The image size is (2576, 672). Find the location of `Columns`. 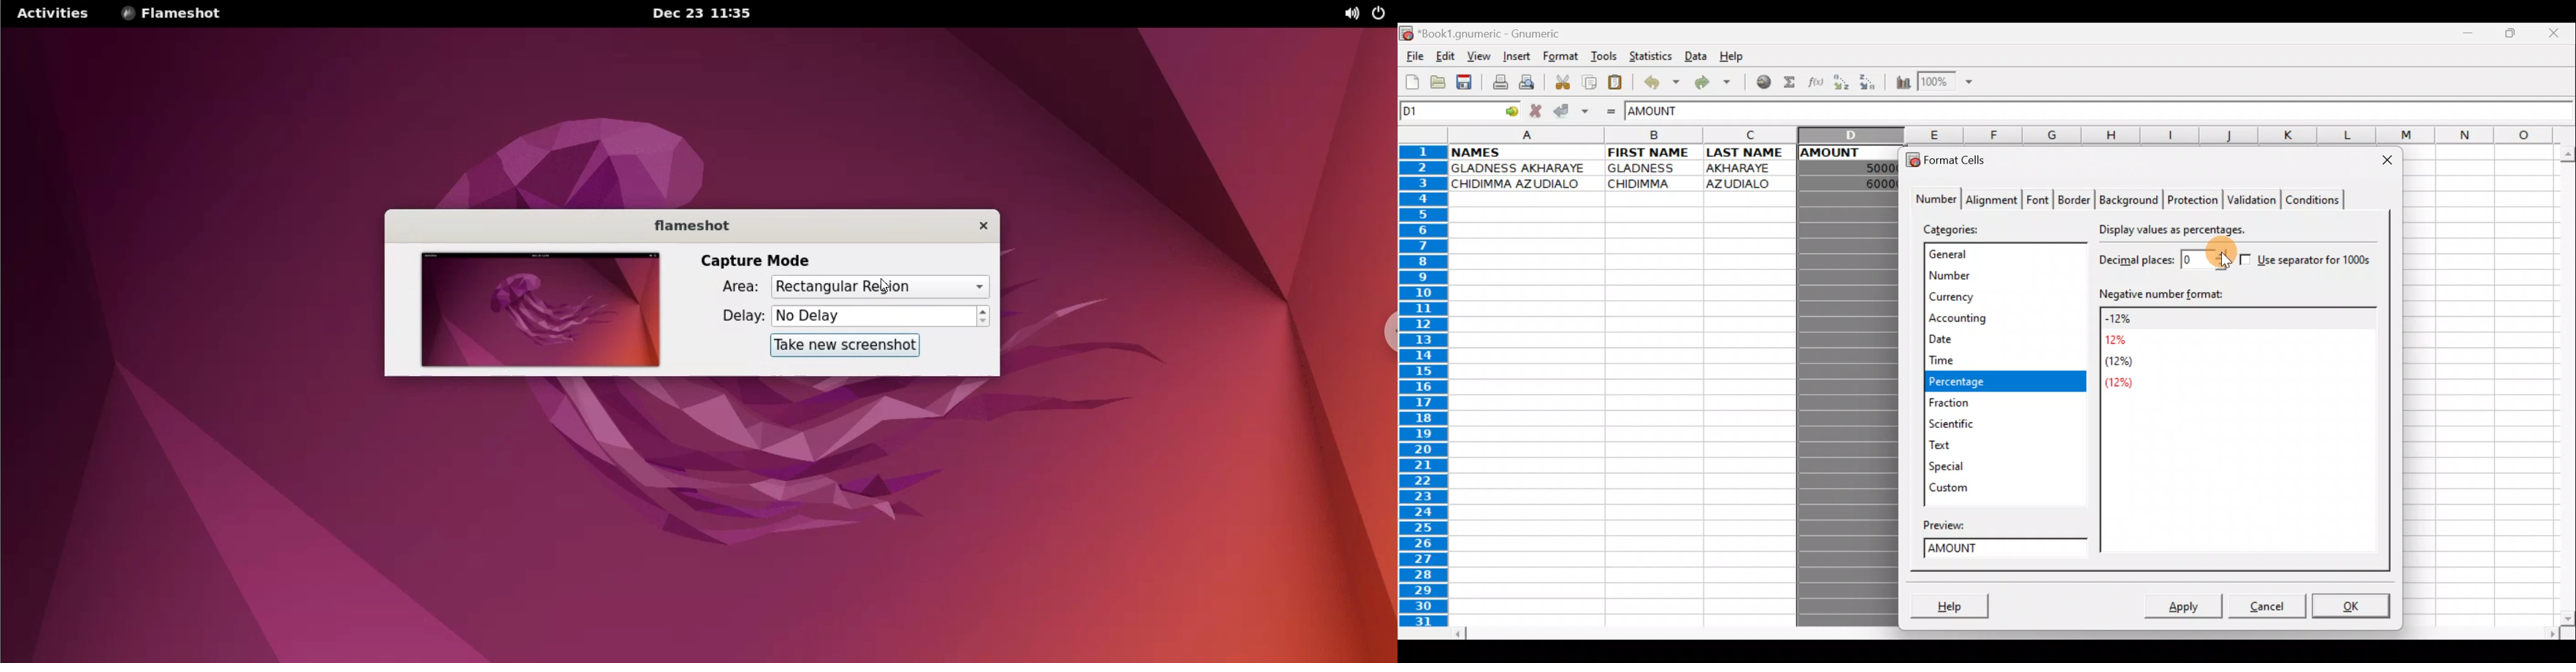

Columns is located at coordinates (2011, 134).